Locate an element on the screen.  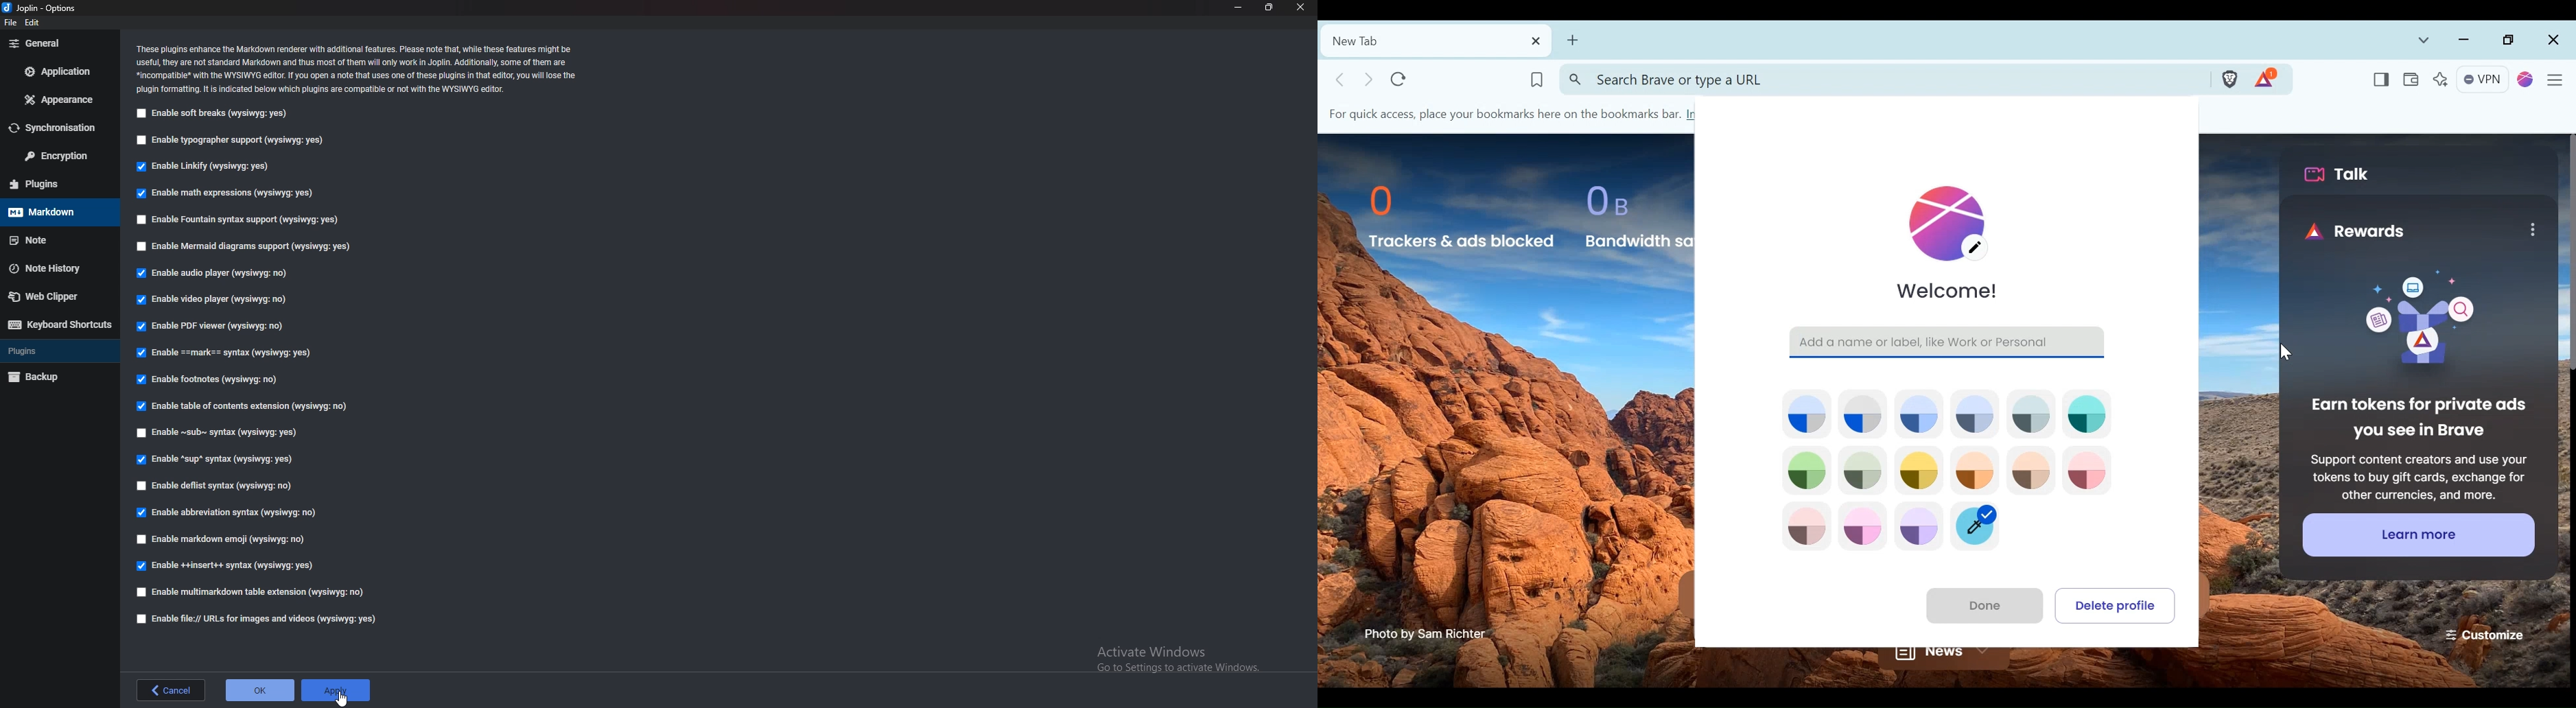
enable Mark Syntax is located at coordinates (229, 352).